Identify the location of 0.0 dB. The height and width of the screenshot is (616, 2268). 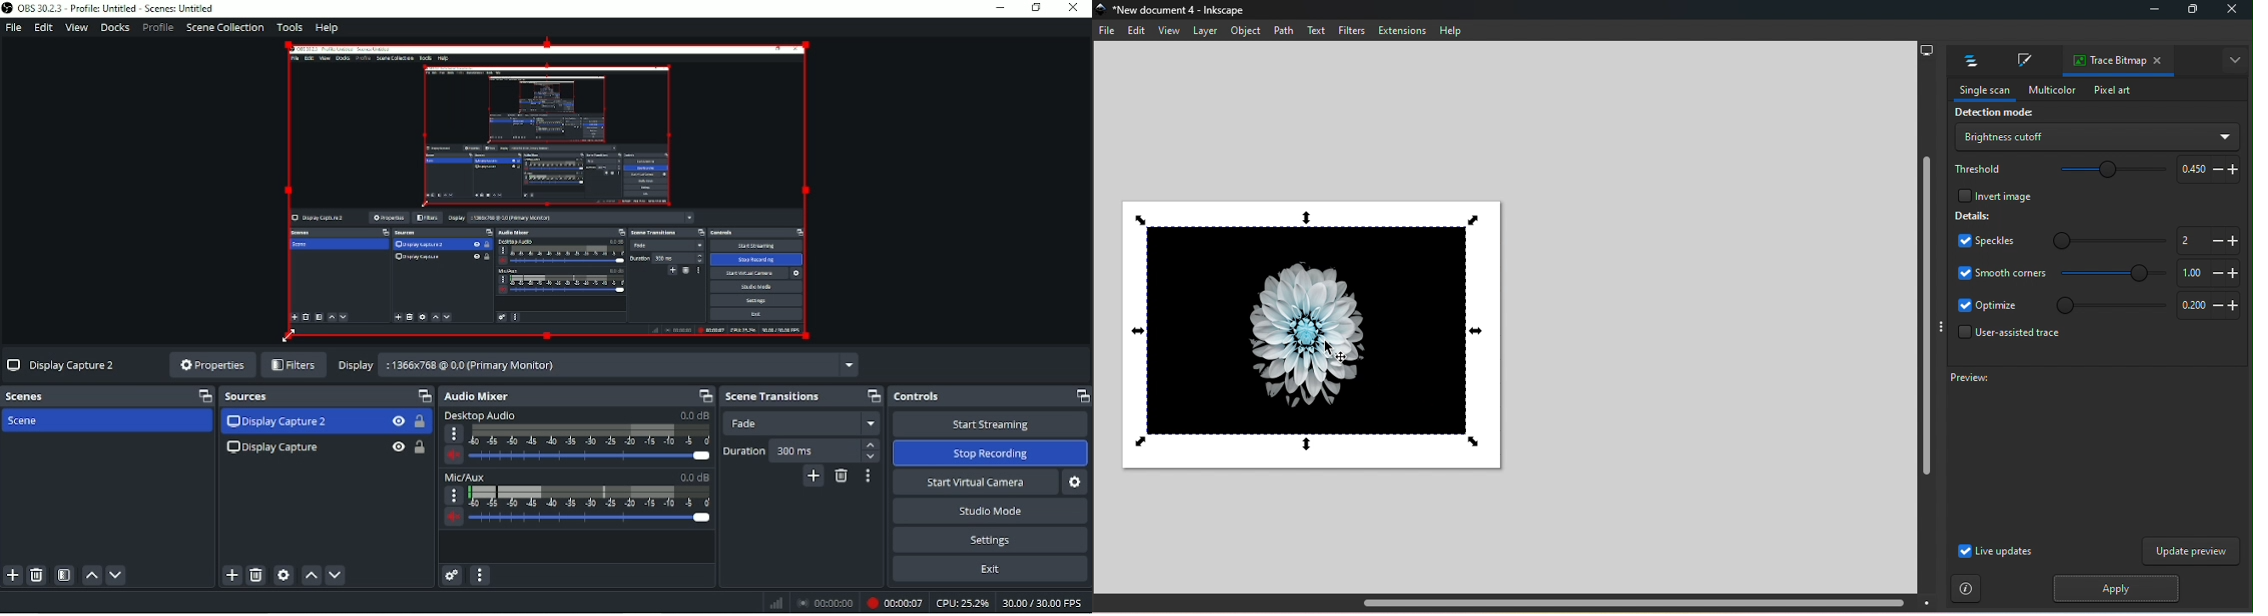
(694, 415).